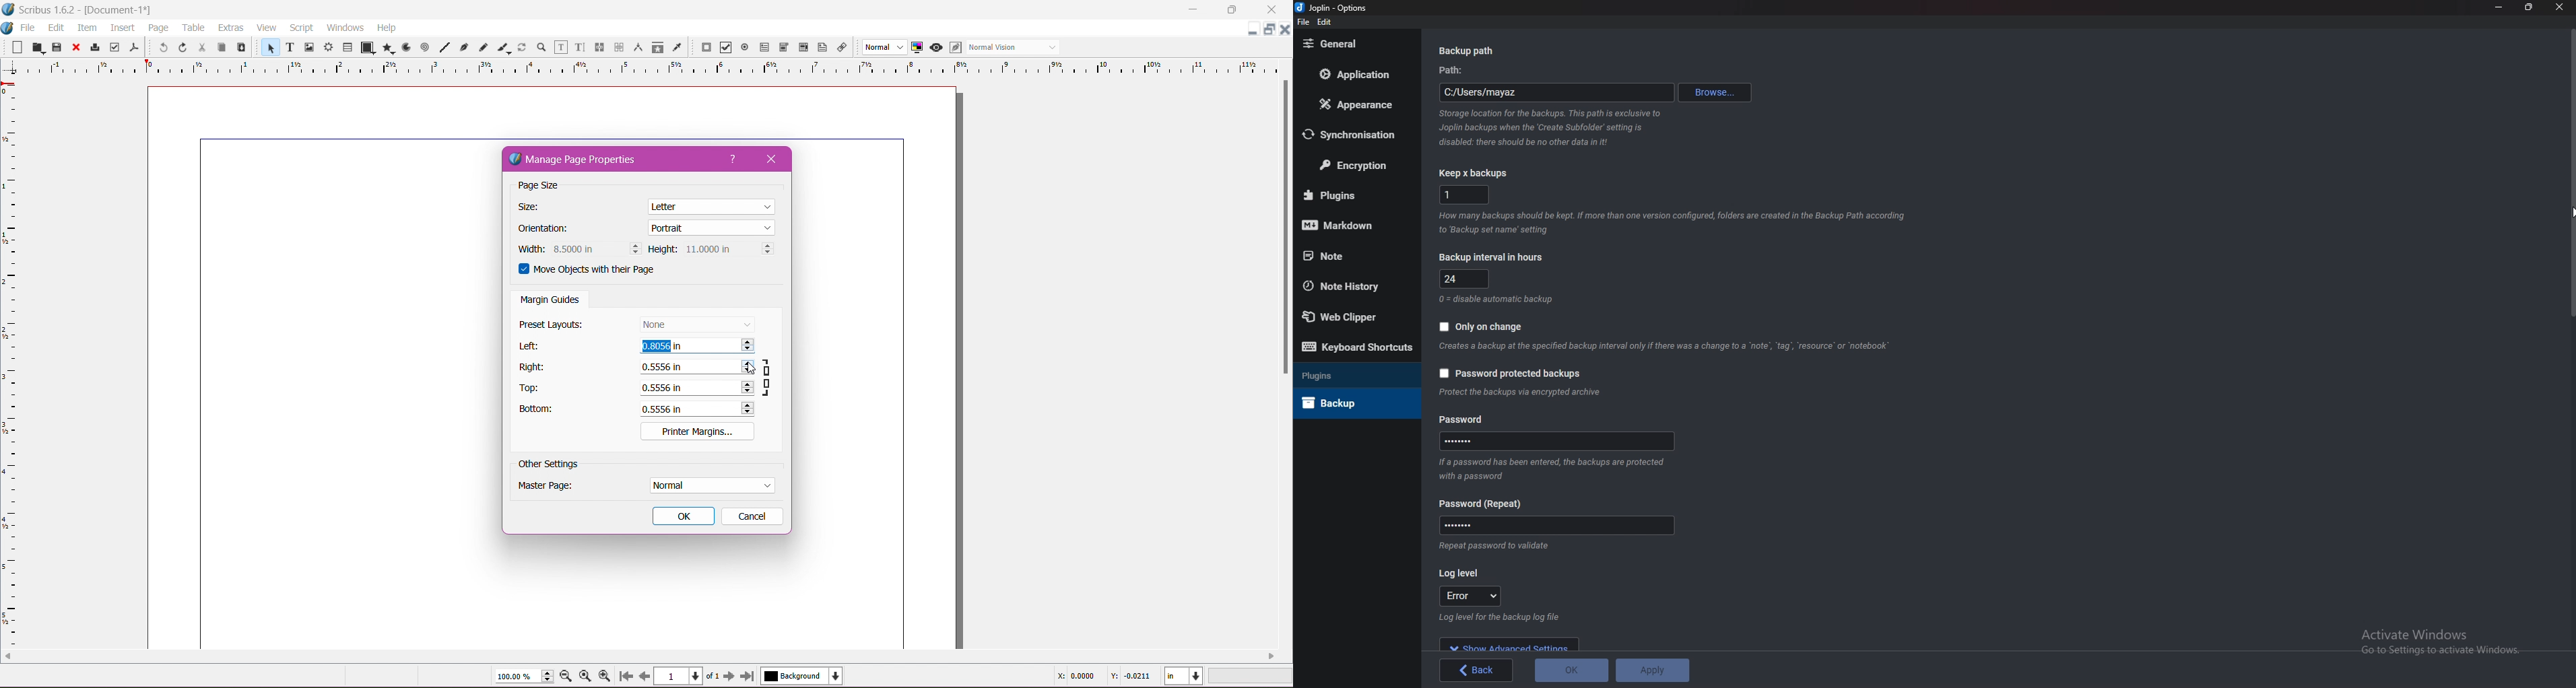  What do you see at coordinates (1495, 546) in the screenshot?
I see `Info` at bounding box center [1495, 546].